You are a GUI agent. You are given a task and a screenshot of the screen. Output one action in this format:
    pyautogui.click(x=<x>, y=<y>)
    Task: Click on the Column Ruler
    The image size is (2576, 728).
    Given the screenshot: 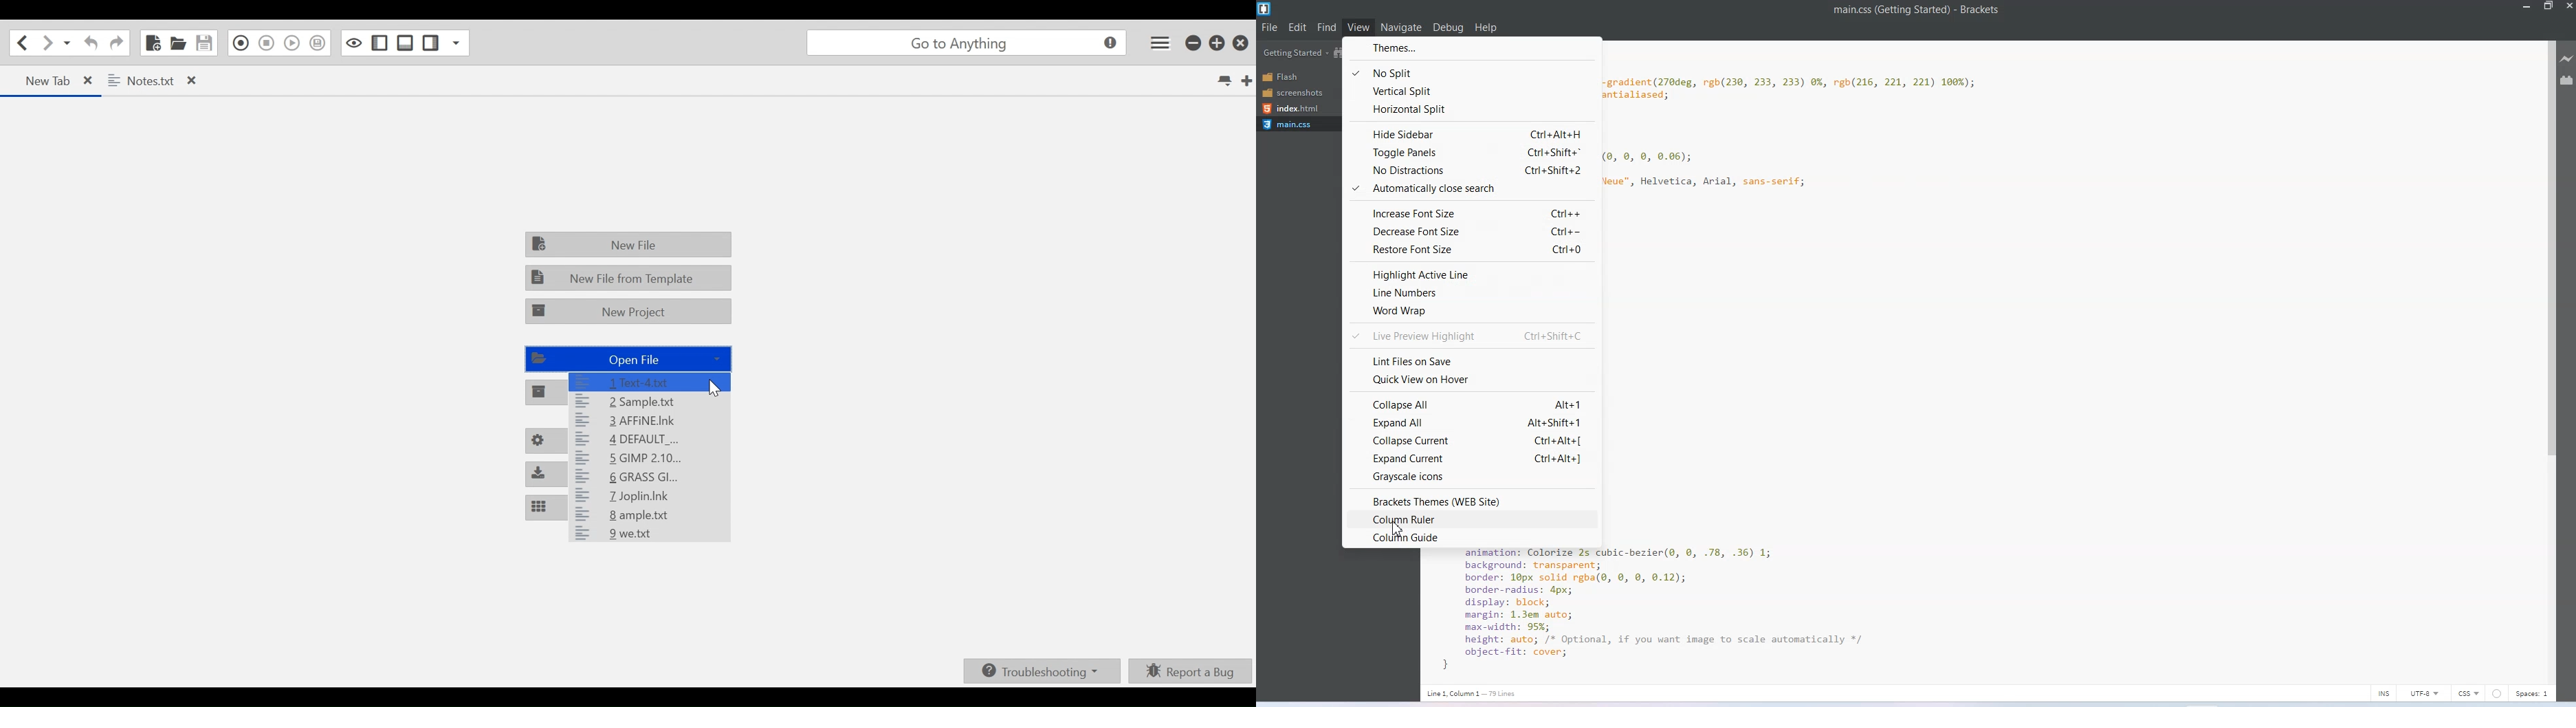 What is the action you would take?
    pyautogui.click(x=1470, y=519)
    